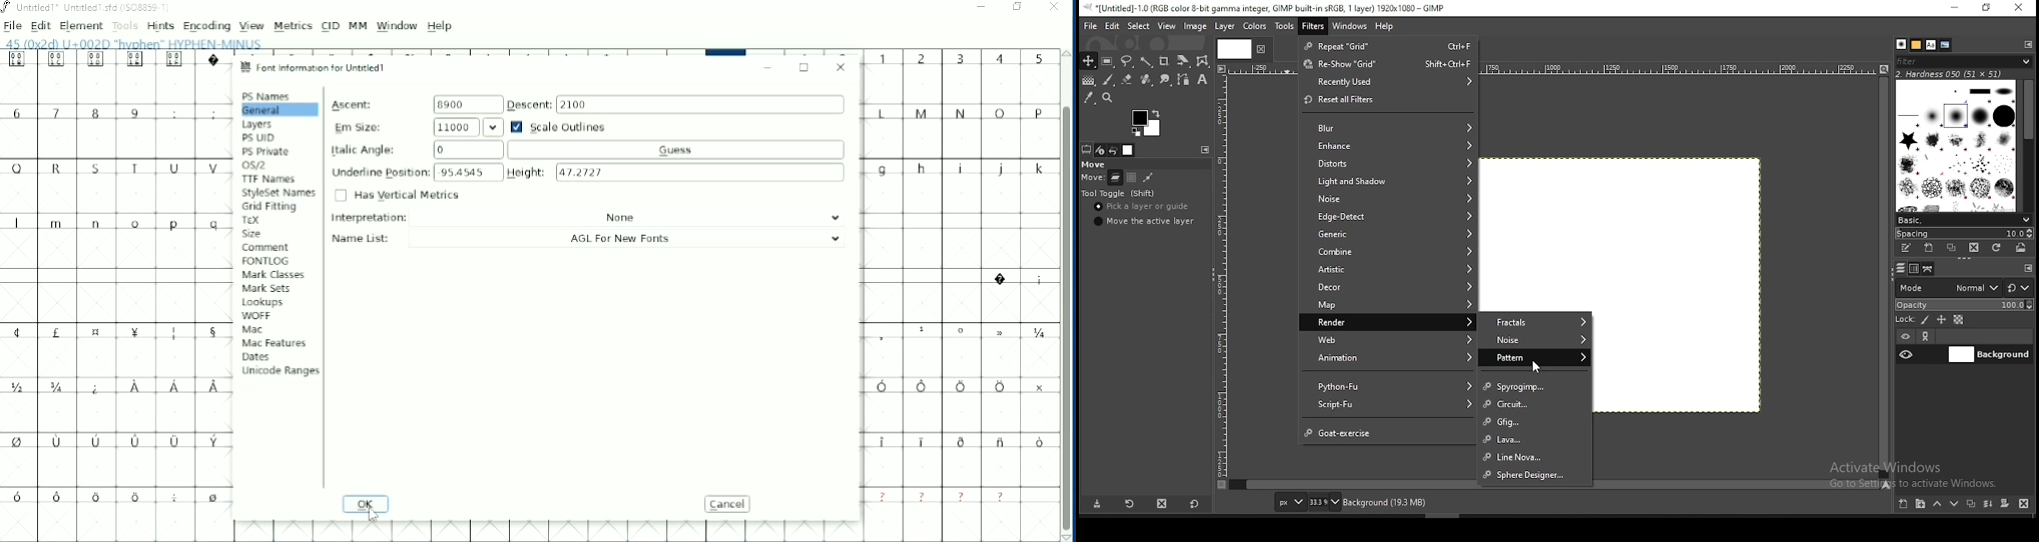 Image resolution: width=2044 pixels, height=560 pixels. Describe the element at coordinates (1148, 80) in the screenshot. I see `eraser tool` at that location.